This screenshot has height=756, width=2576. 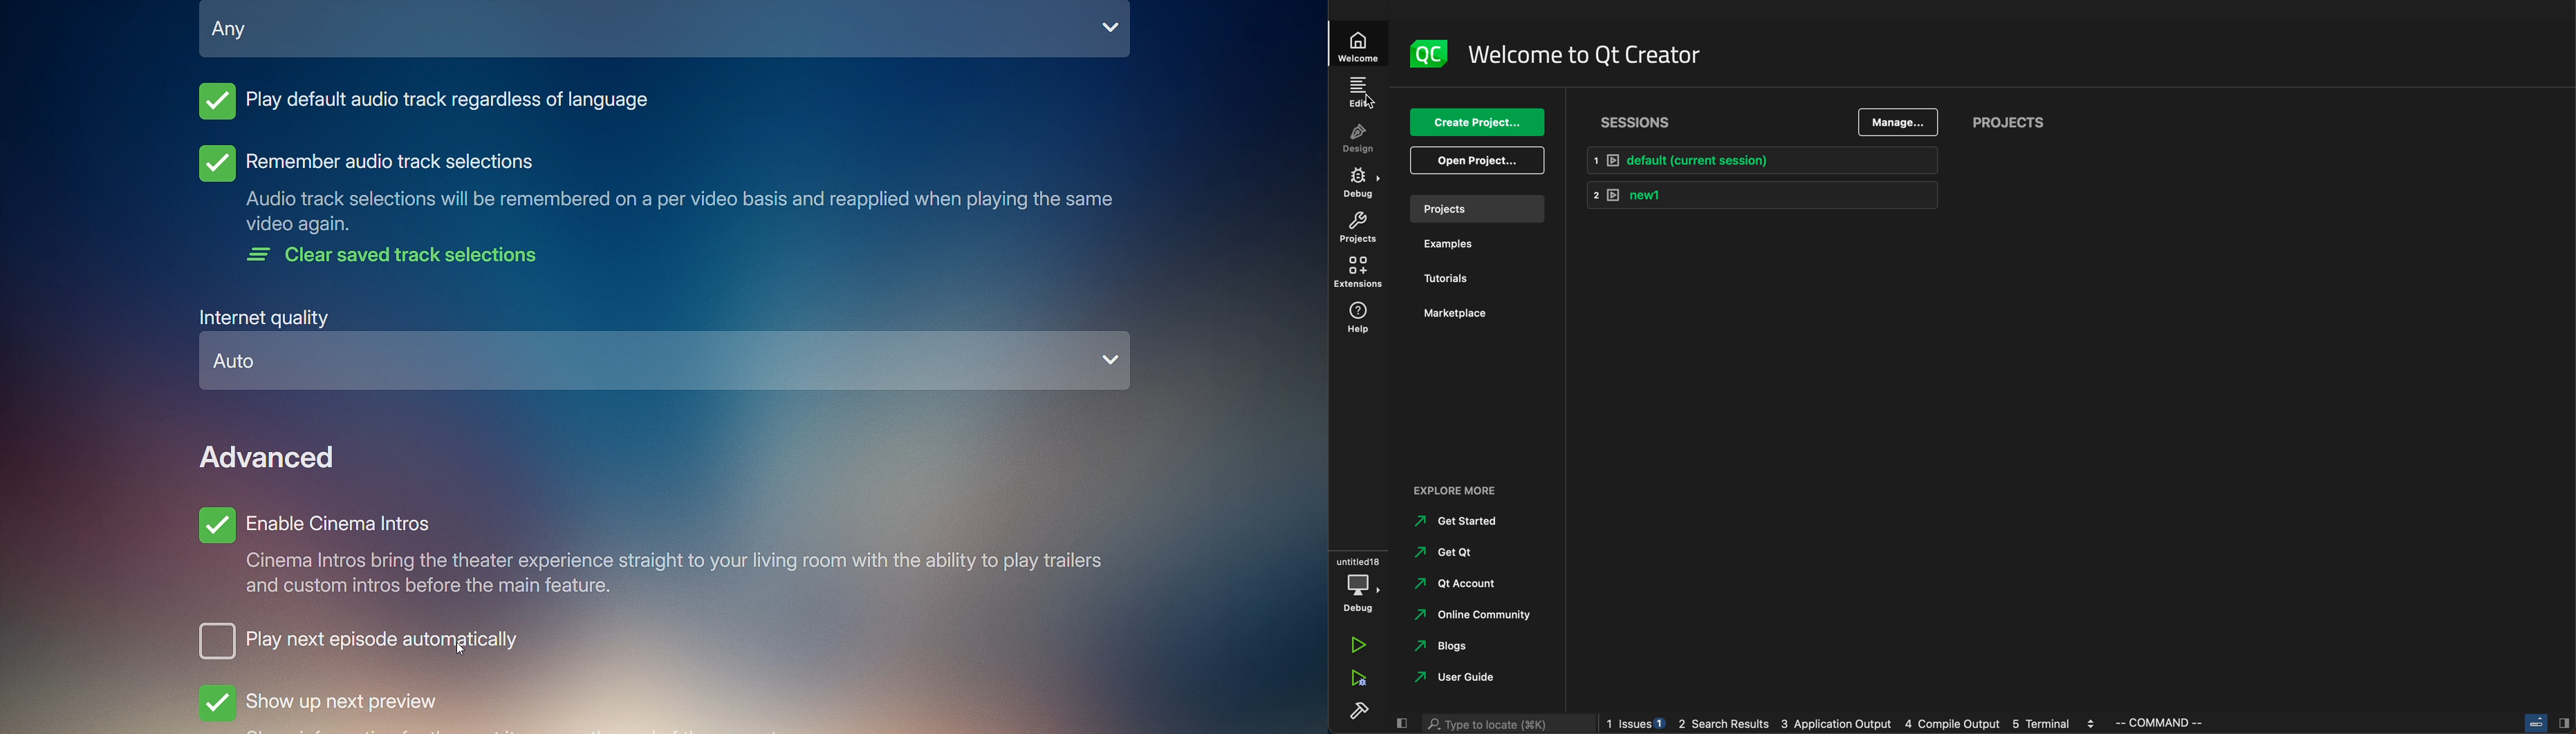 What do you see at coordinates (1900, 122) in the screenshot?
I see `manage` at bounding box center [1900, 122].